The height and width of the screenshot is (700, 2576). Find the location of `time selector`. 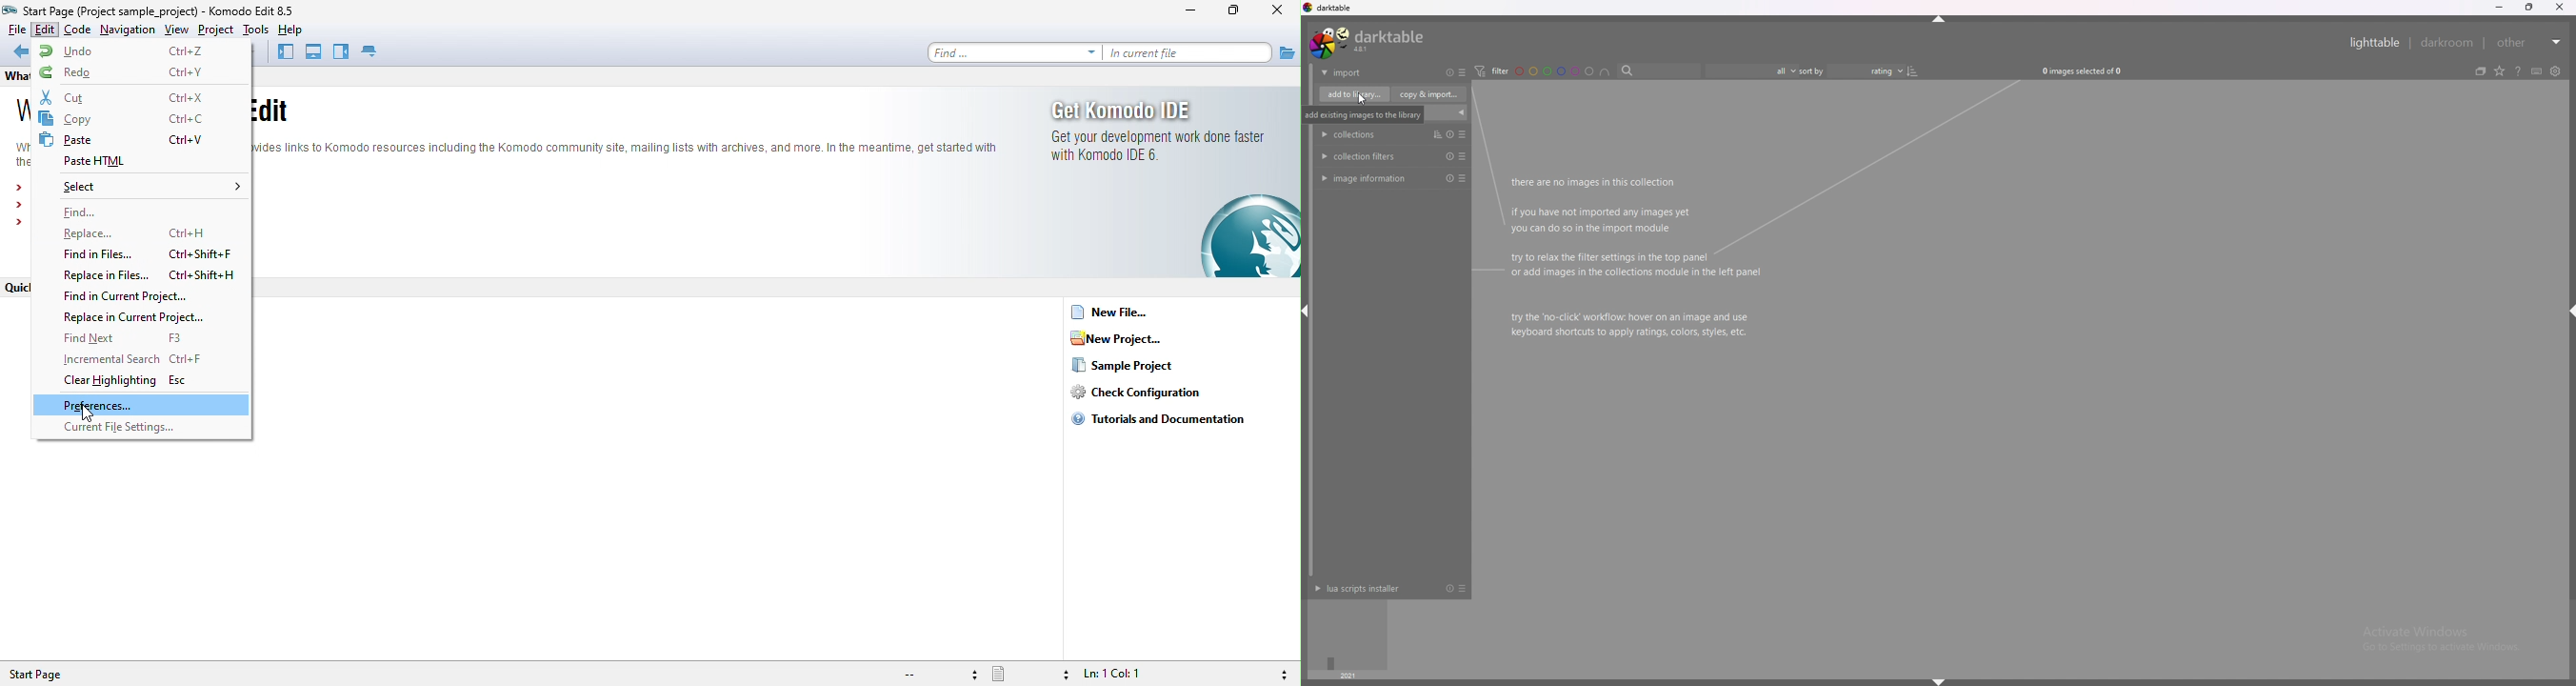

time selector is located at coordinates (1349, 634).